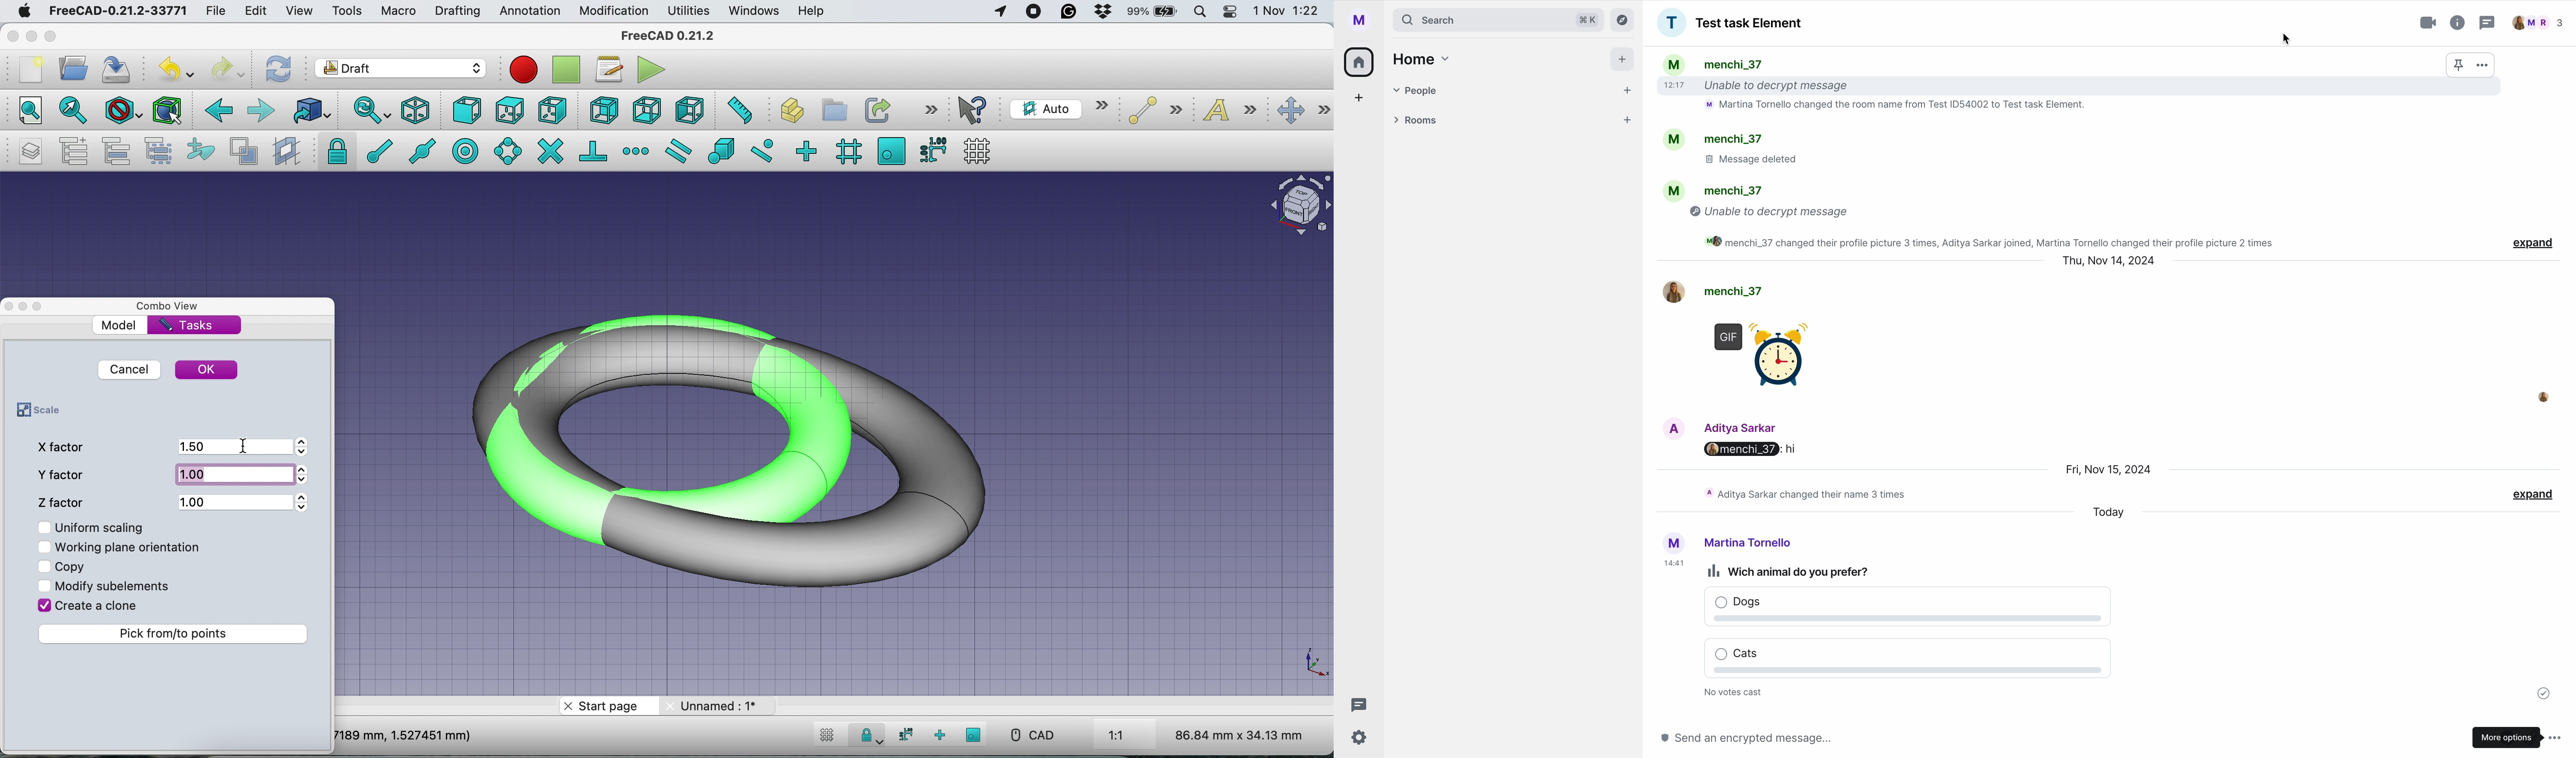 Image resolution: width=2576 pixels, height=784 pixels. I want to click on macros, so click(609, 73).